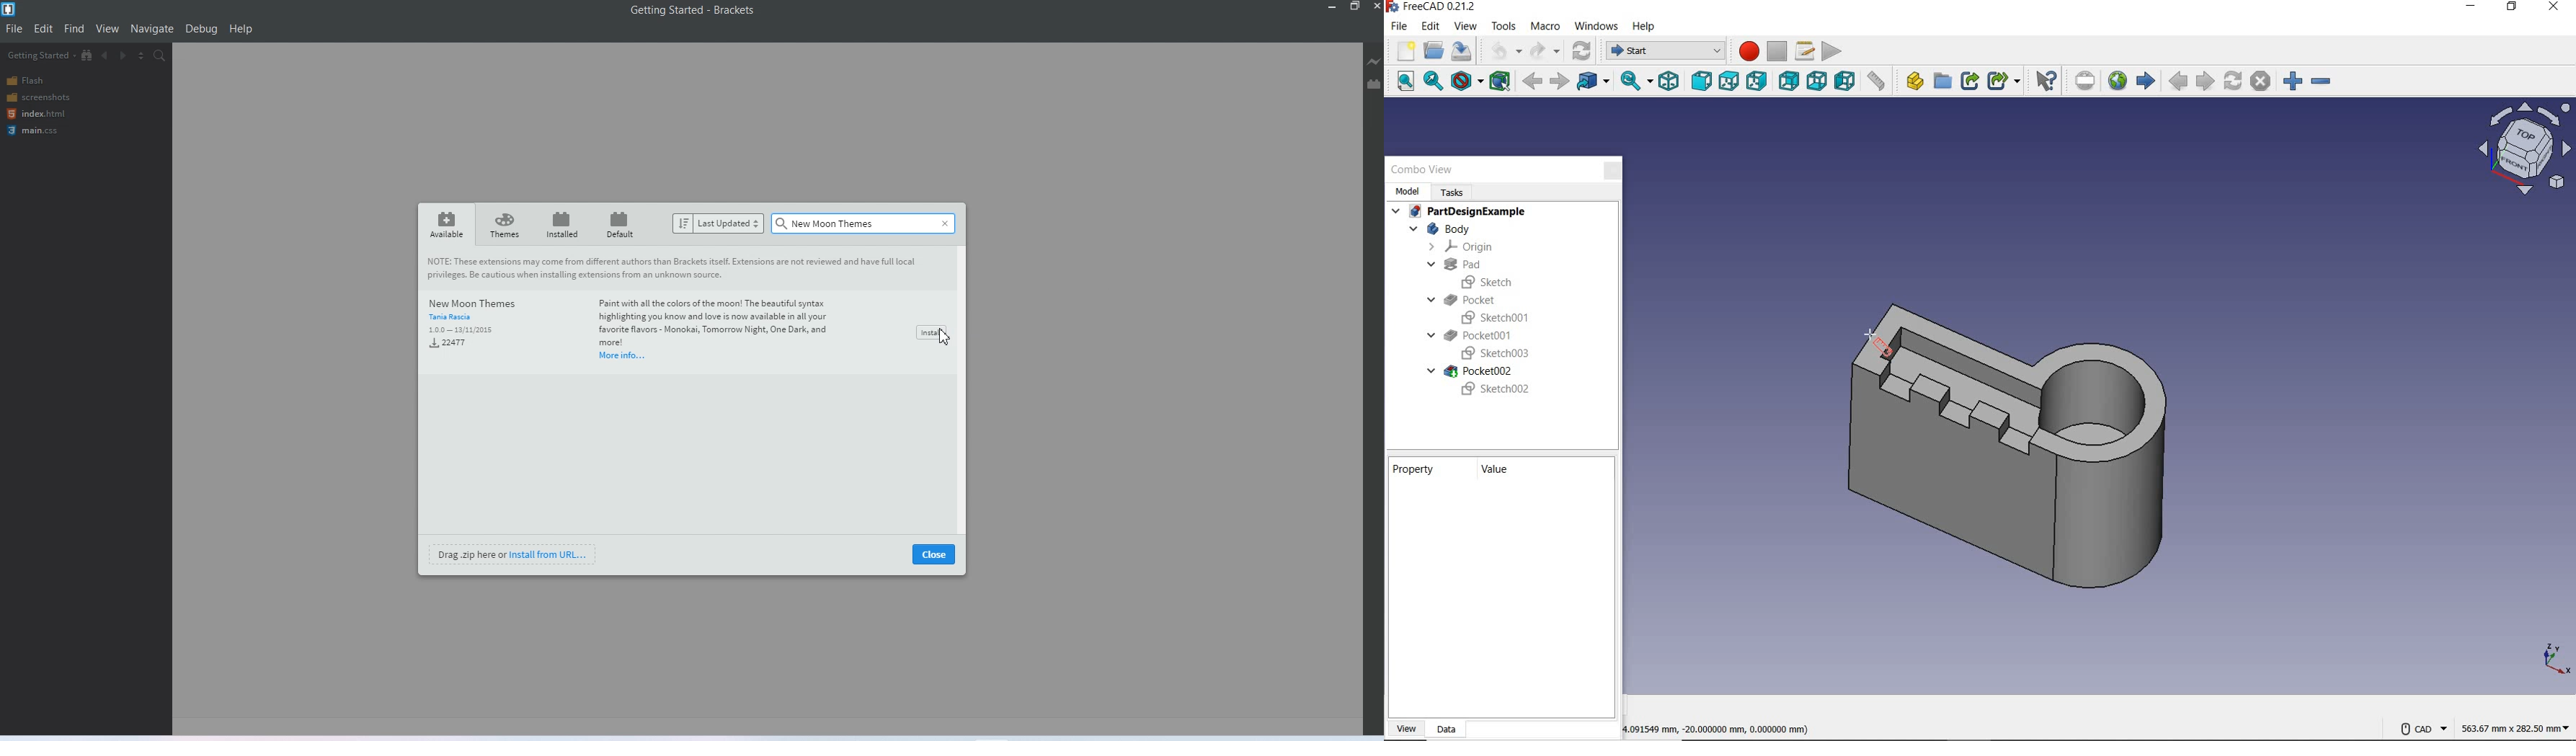 The width and height of the screenshot is (2576, 756). What do you see at coordinates (2321, 82) in the screenshot?
I see `zoom out` at bounding box center [2321, 82].